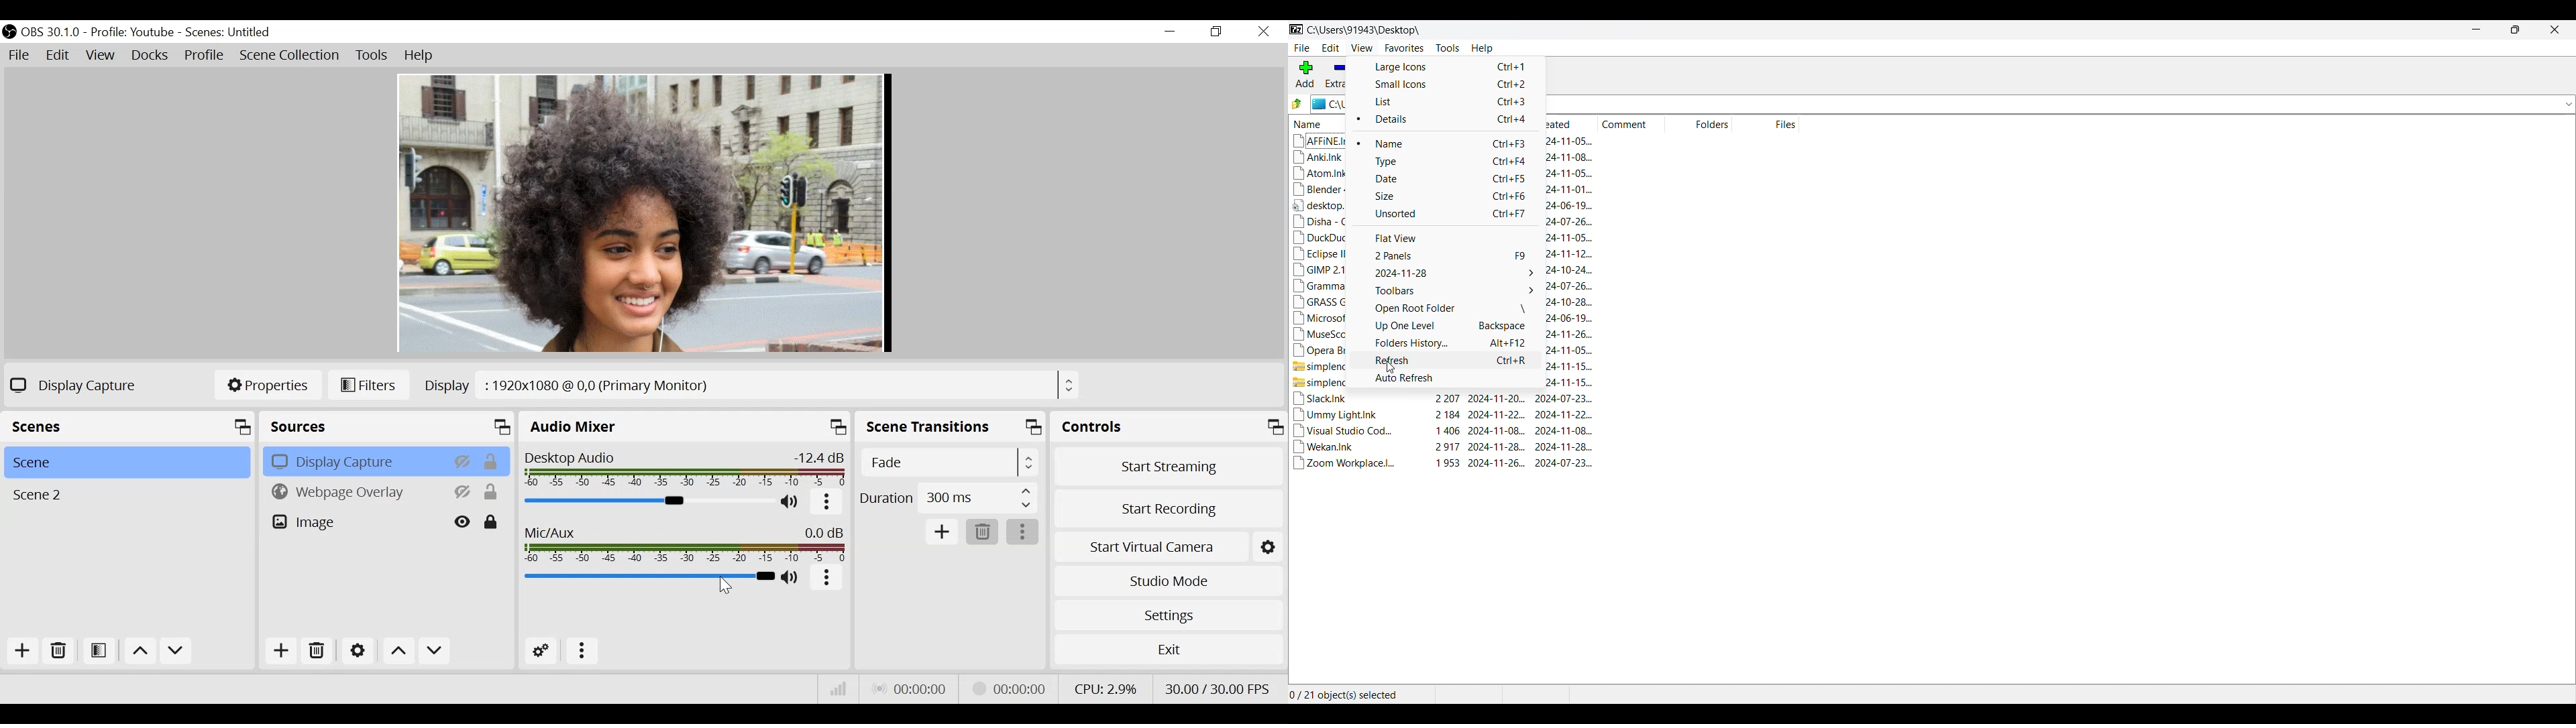 Image resolution: width=2576 pixels, height=728 pixels. What do you see at coordinates (435, 651) in the screenshot?
I see `Move down` at bounding box center [435, 651].